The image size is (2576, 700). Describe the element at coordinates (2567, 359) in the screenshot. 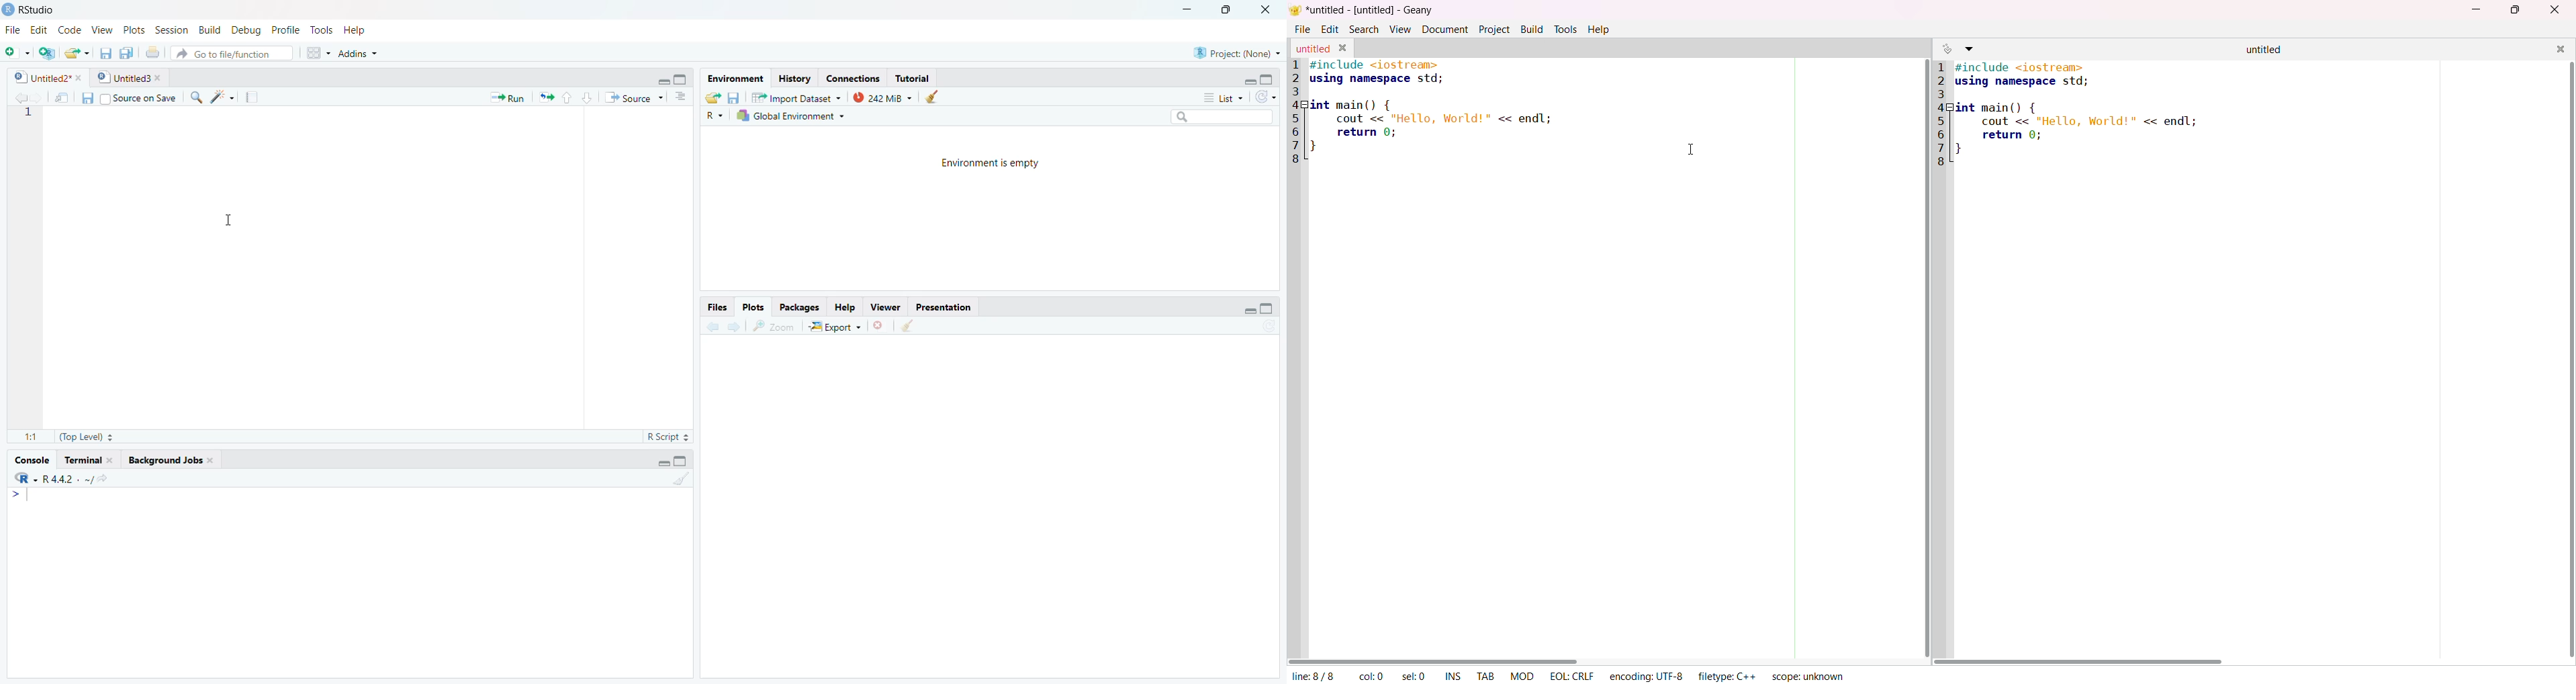

I see `vertical scroll bar` at that location.